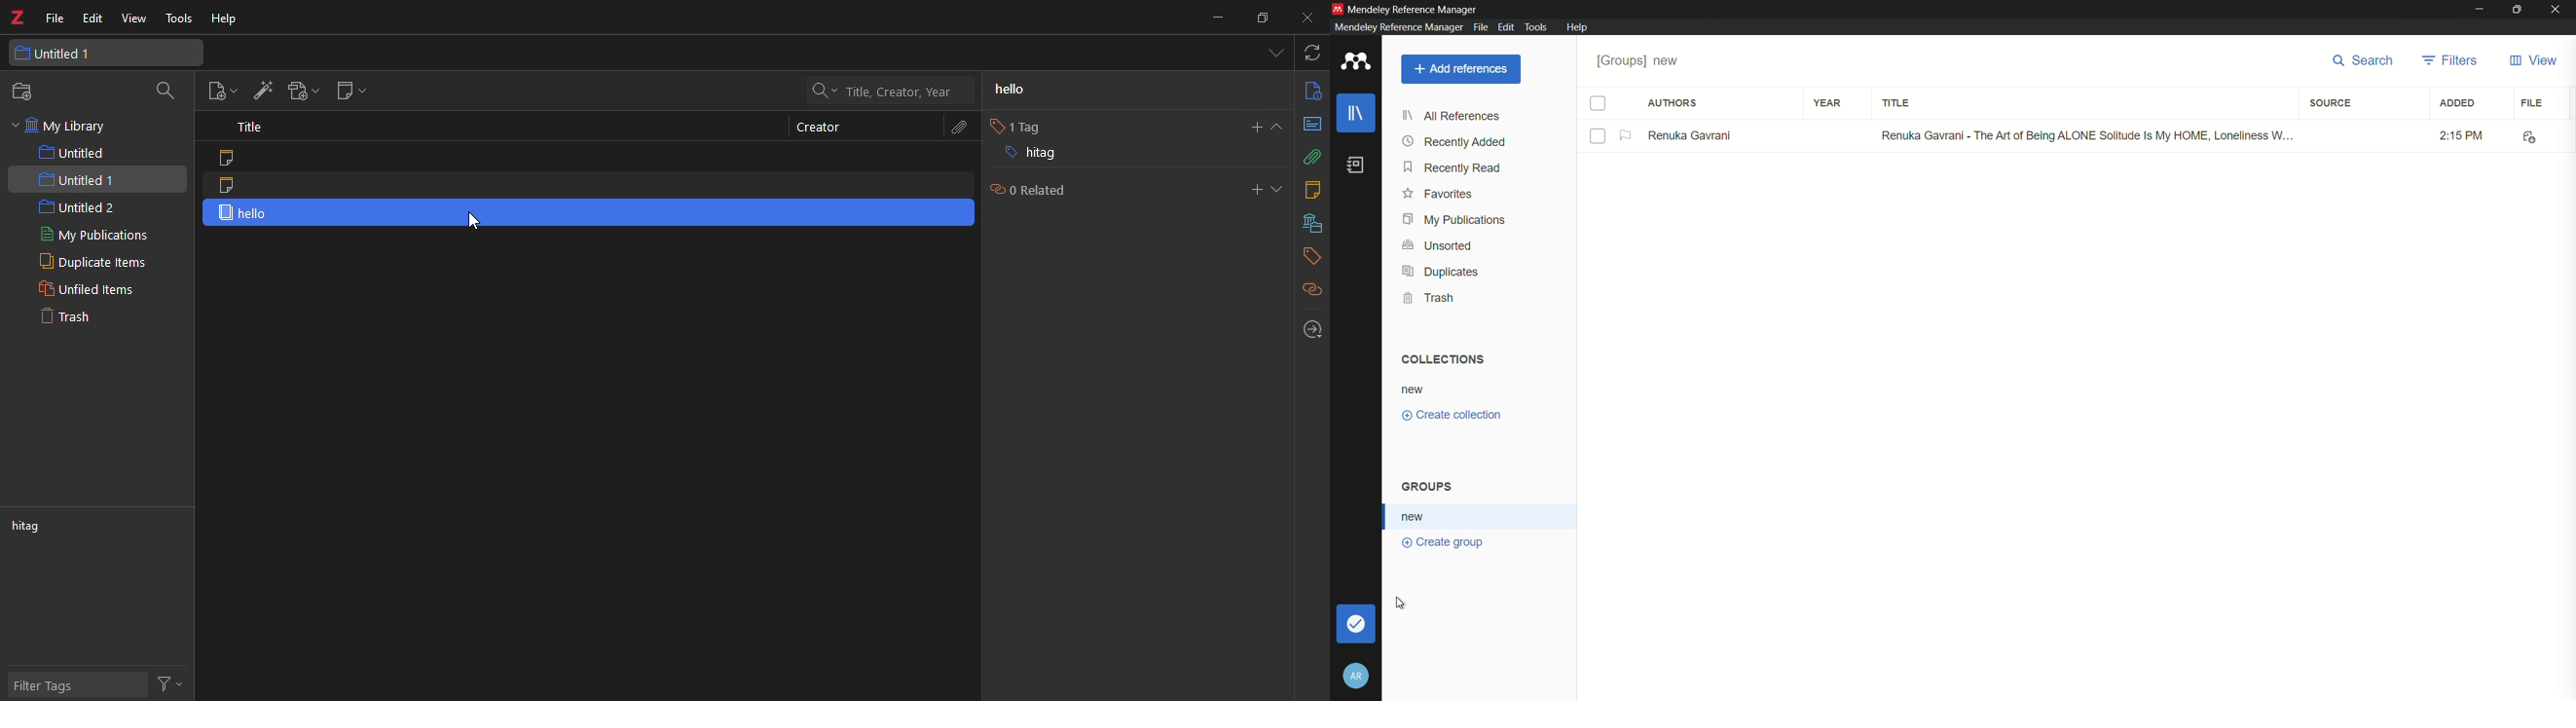  What do you see at coordinates (2331, 102) in the screenshot?
I see `source` at bounding box center [2331, 102].